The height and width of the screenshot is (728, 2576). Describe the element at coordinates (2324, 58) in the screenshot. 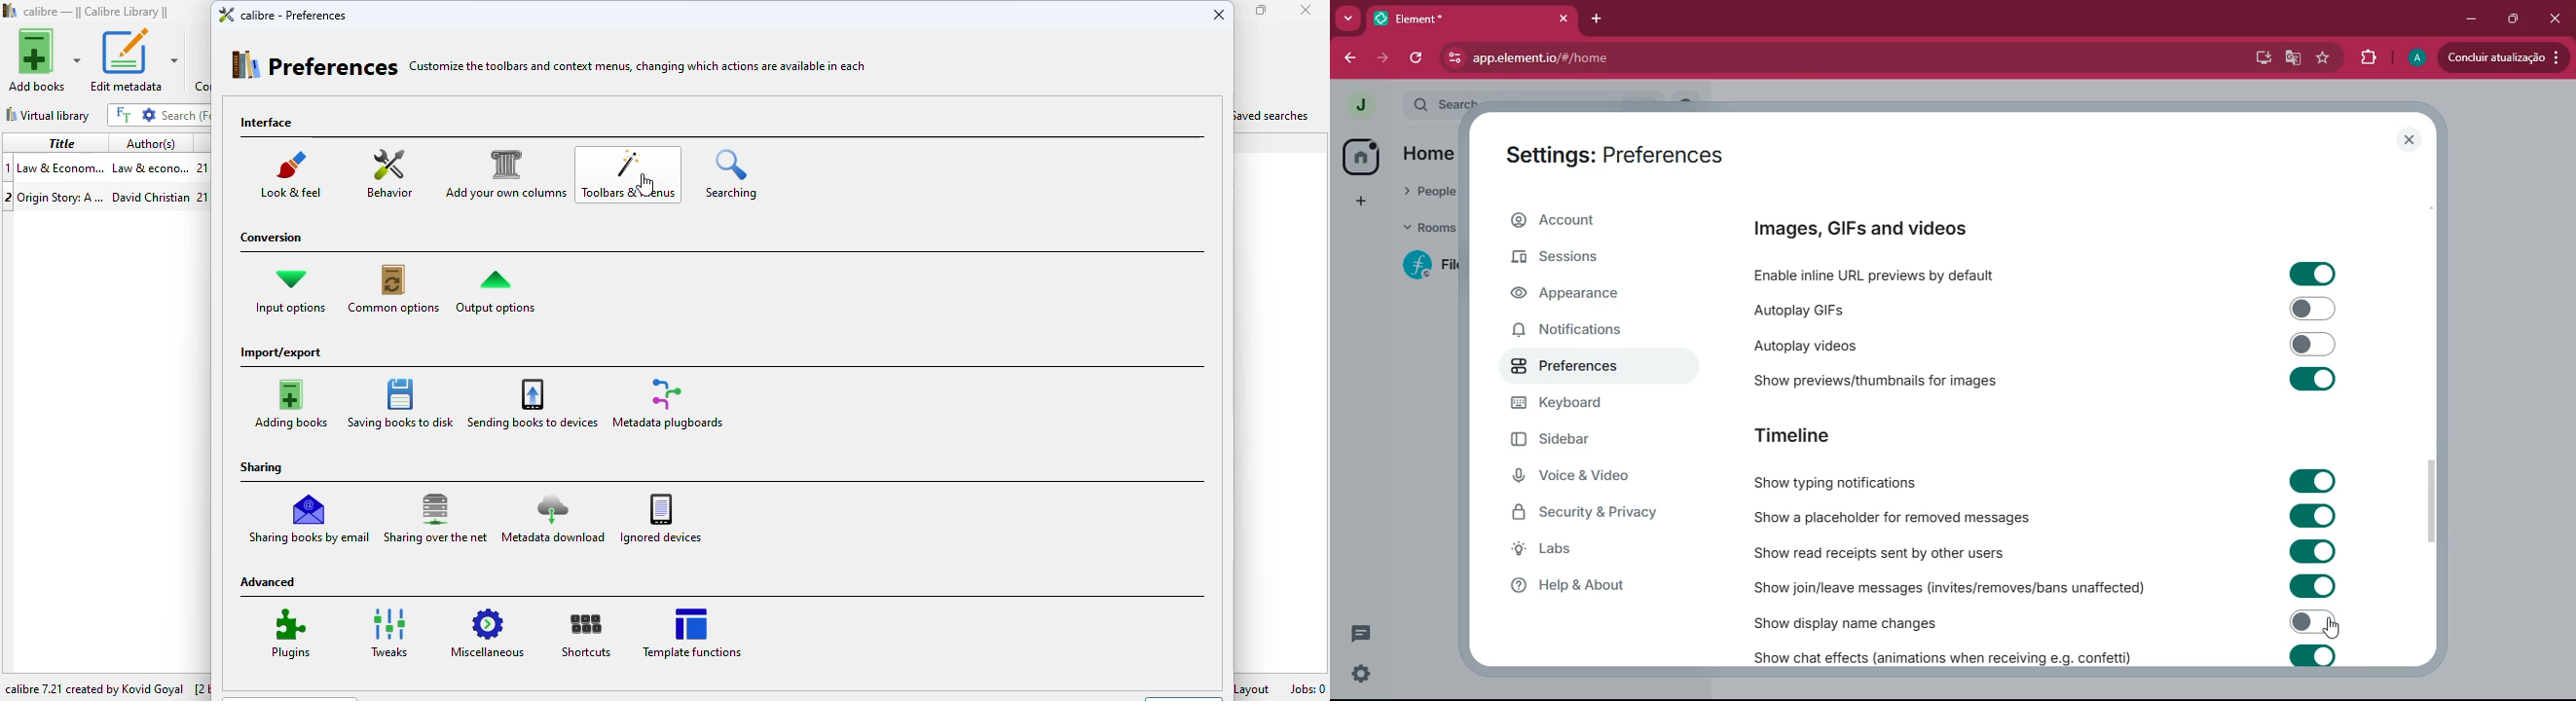

I see `favourite` at that location.